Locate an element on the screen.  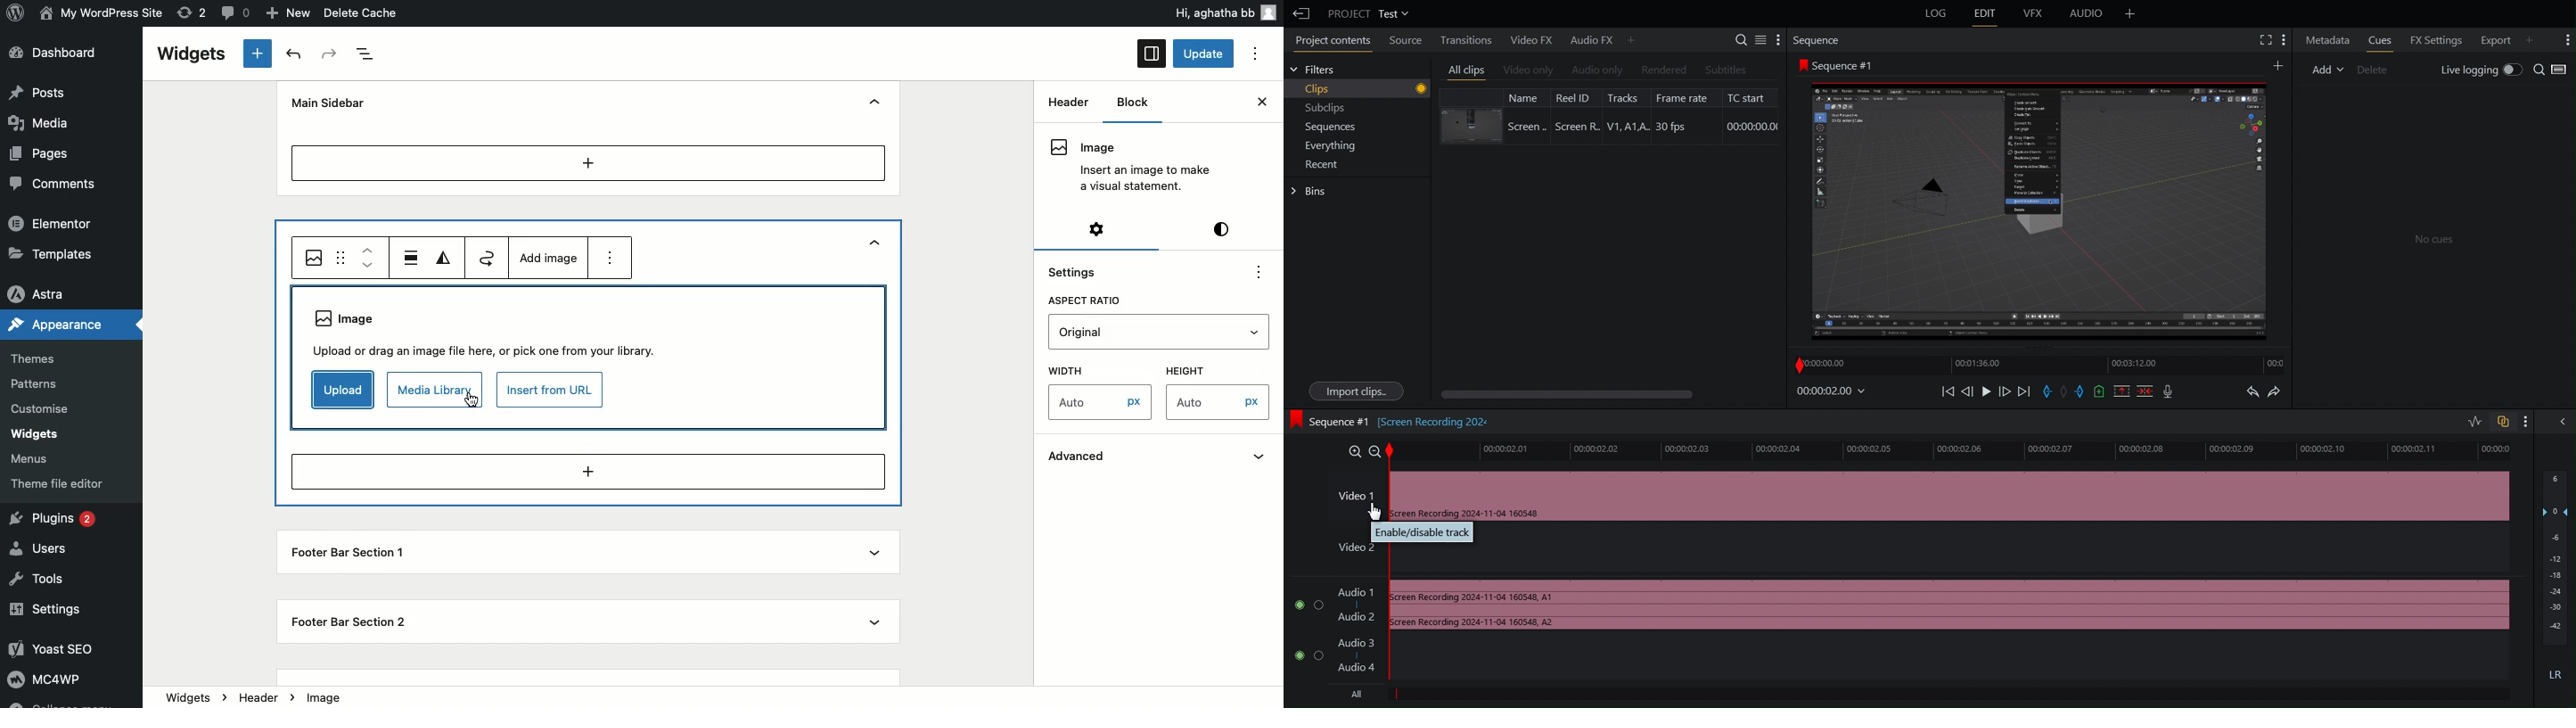
Sequence Controls is located at coordinates (2057, 392).